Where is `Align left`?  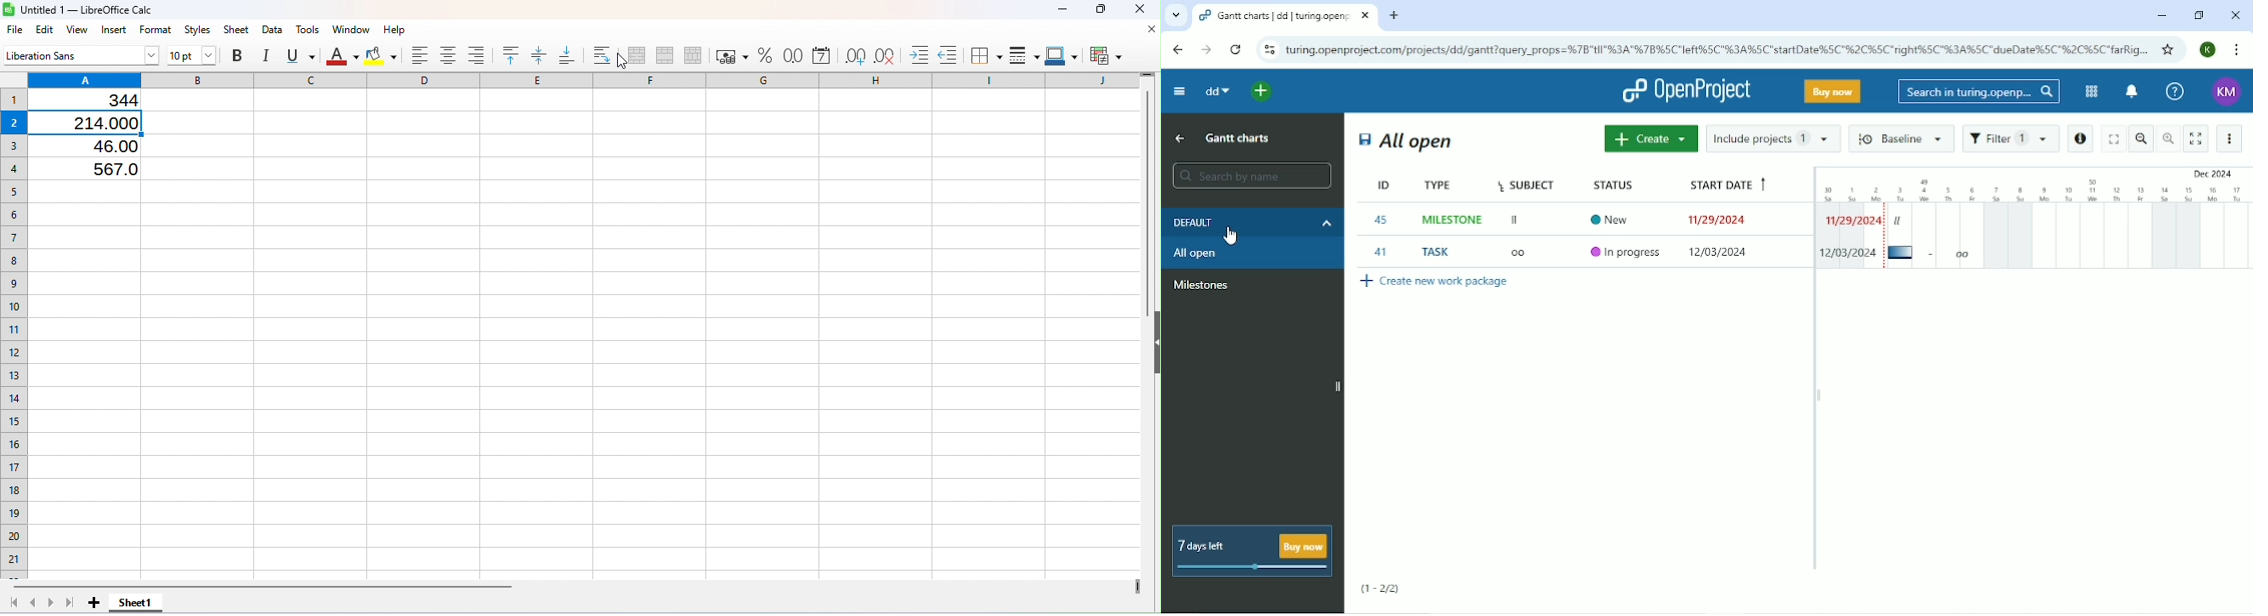 Align left is located at coordinates (423, 56).